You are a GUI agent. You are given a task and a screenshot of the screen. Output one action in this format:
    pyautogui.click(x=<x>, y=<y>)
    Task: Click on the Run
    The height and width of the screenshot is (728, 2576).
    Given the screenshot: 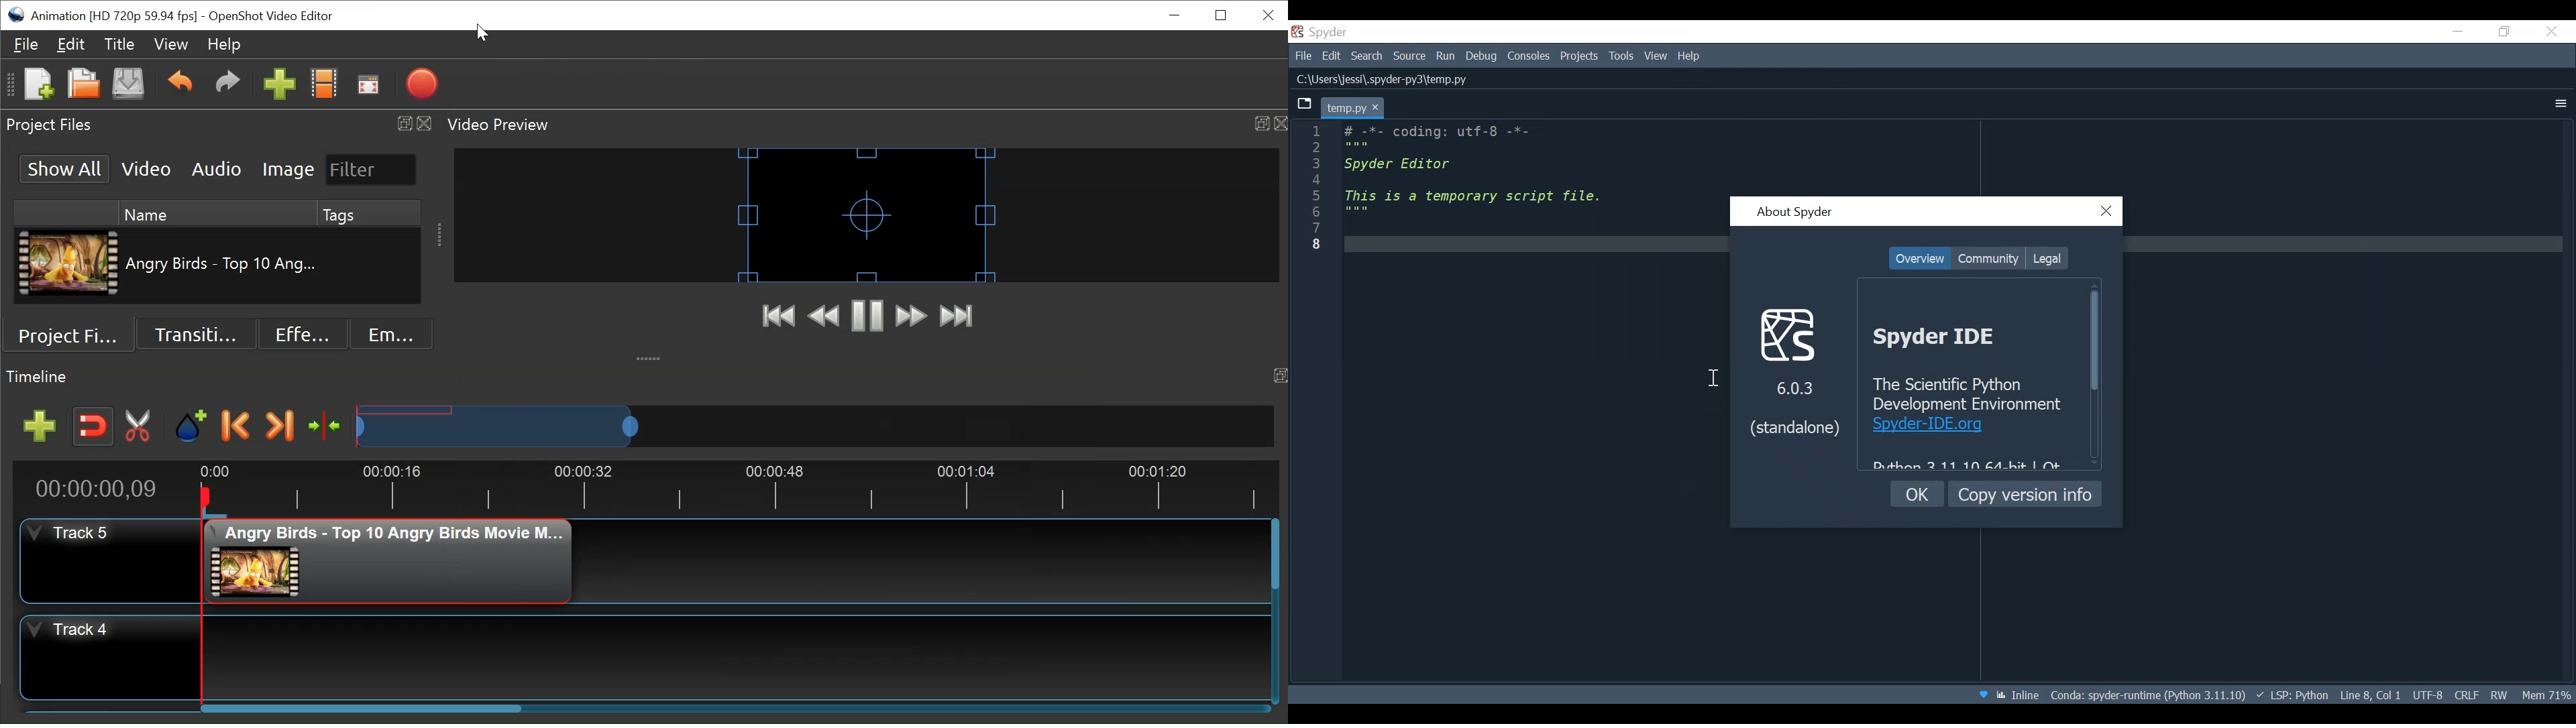 What is the action you would take?
    pyautogui.click(x=1446, y=58)
    